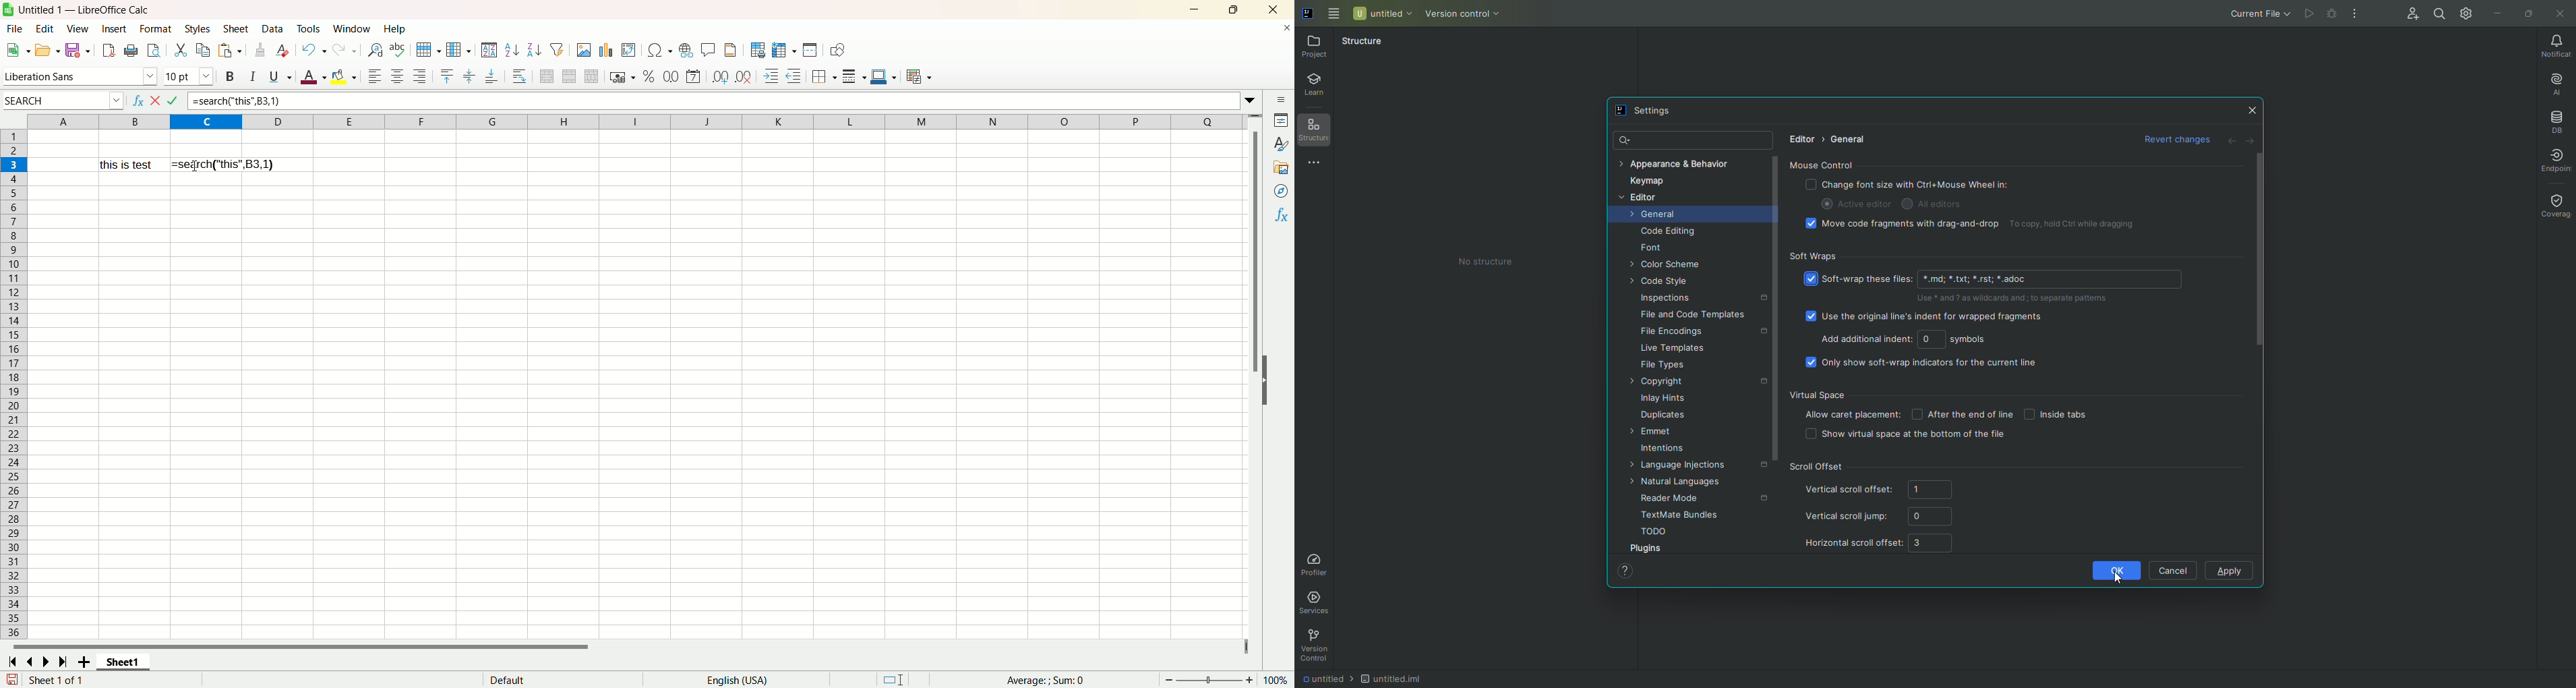  I want to click on save, so click(78, 51).